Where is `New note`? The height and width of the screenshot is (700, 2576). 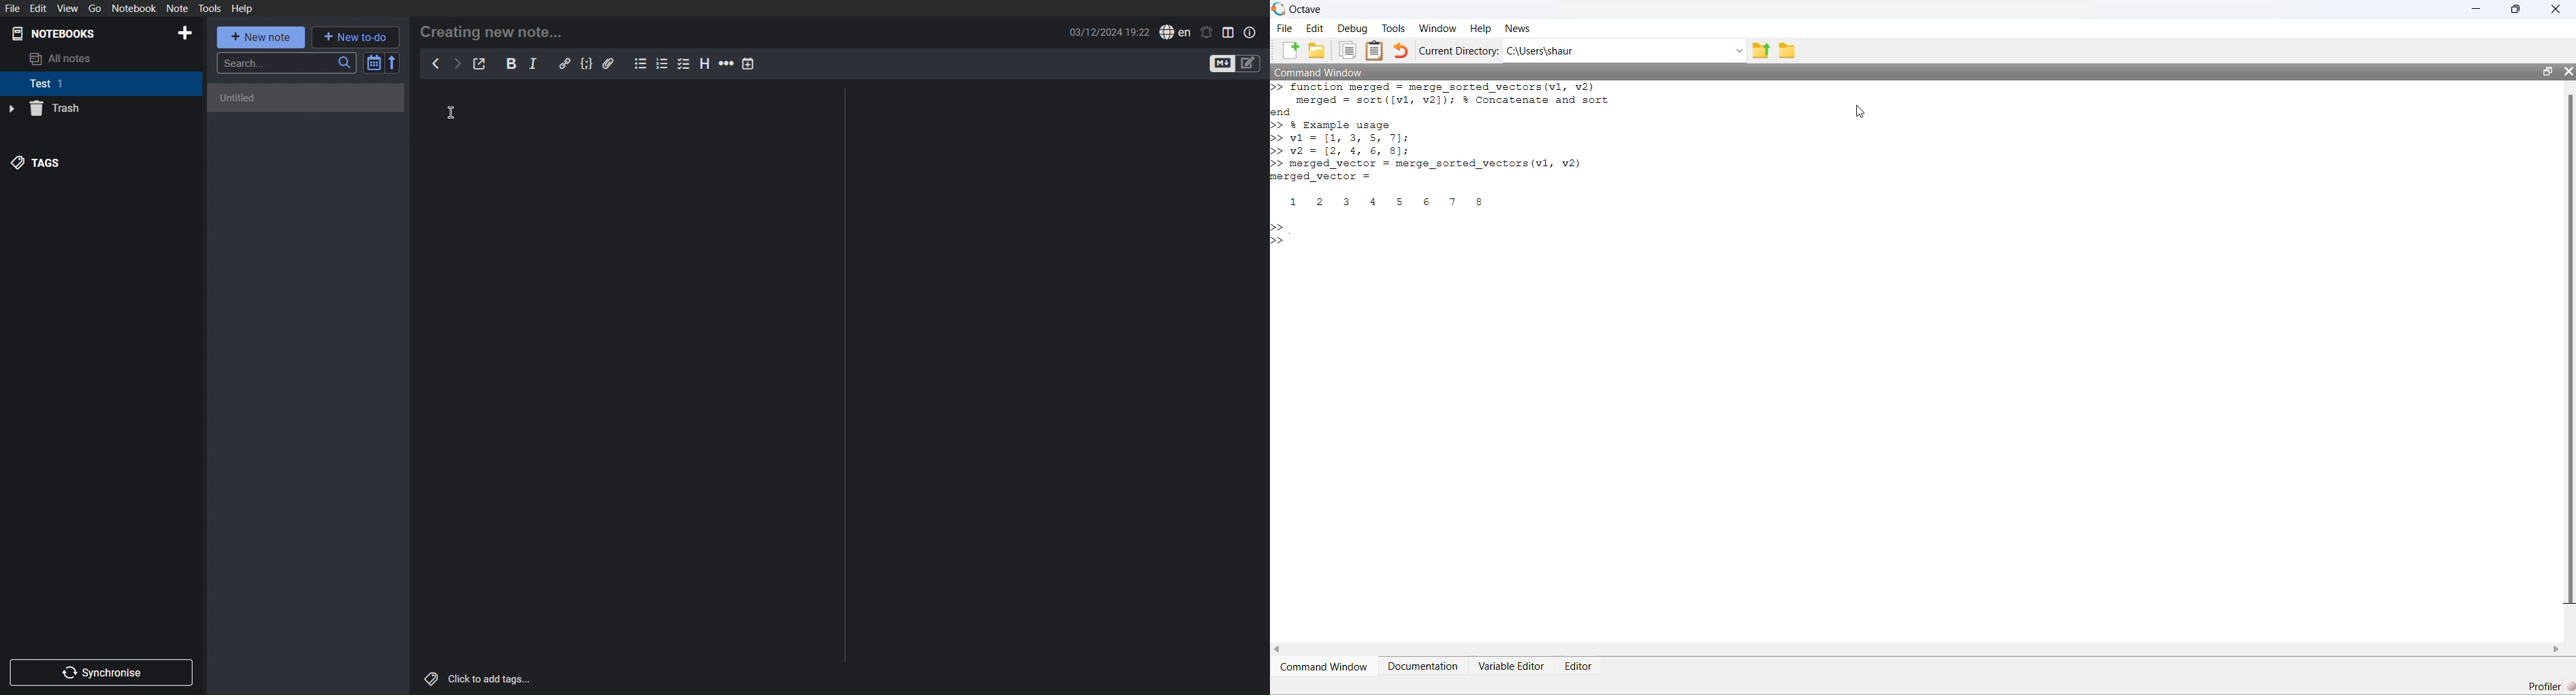 New note is located at coordinates (261, 38).